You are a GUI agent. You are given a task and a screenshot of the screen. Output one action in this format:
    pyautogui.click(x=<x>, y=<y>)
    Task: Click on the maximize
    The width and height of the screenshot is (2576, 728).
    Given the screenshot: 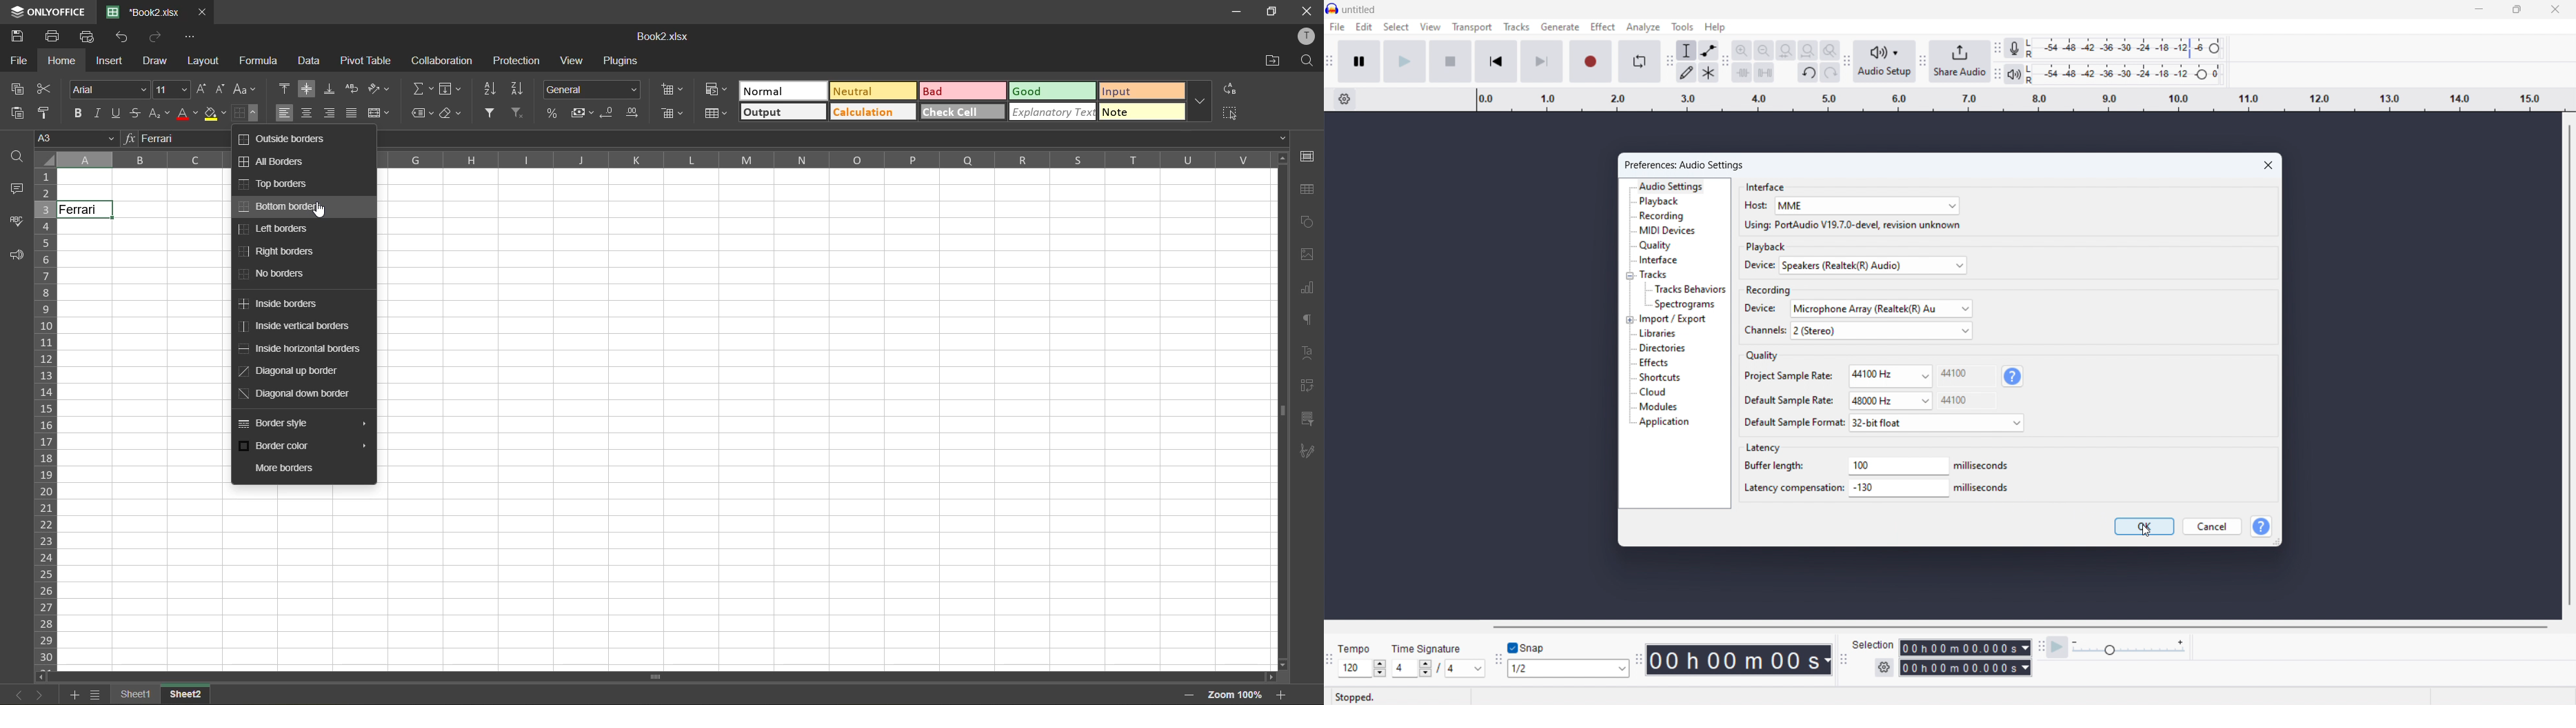 What is the action you would take?
    pyautogui.click(x=1268, y=12)
    